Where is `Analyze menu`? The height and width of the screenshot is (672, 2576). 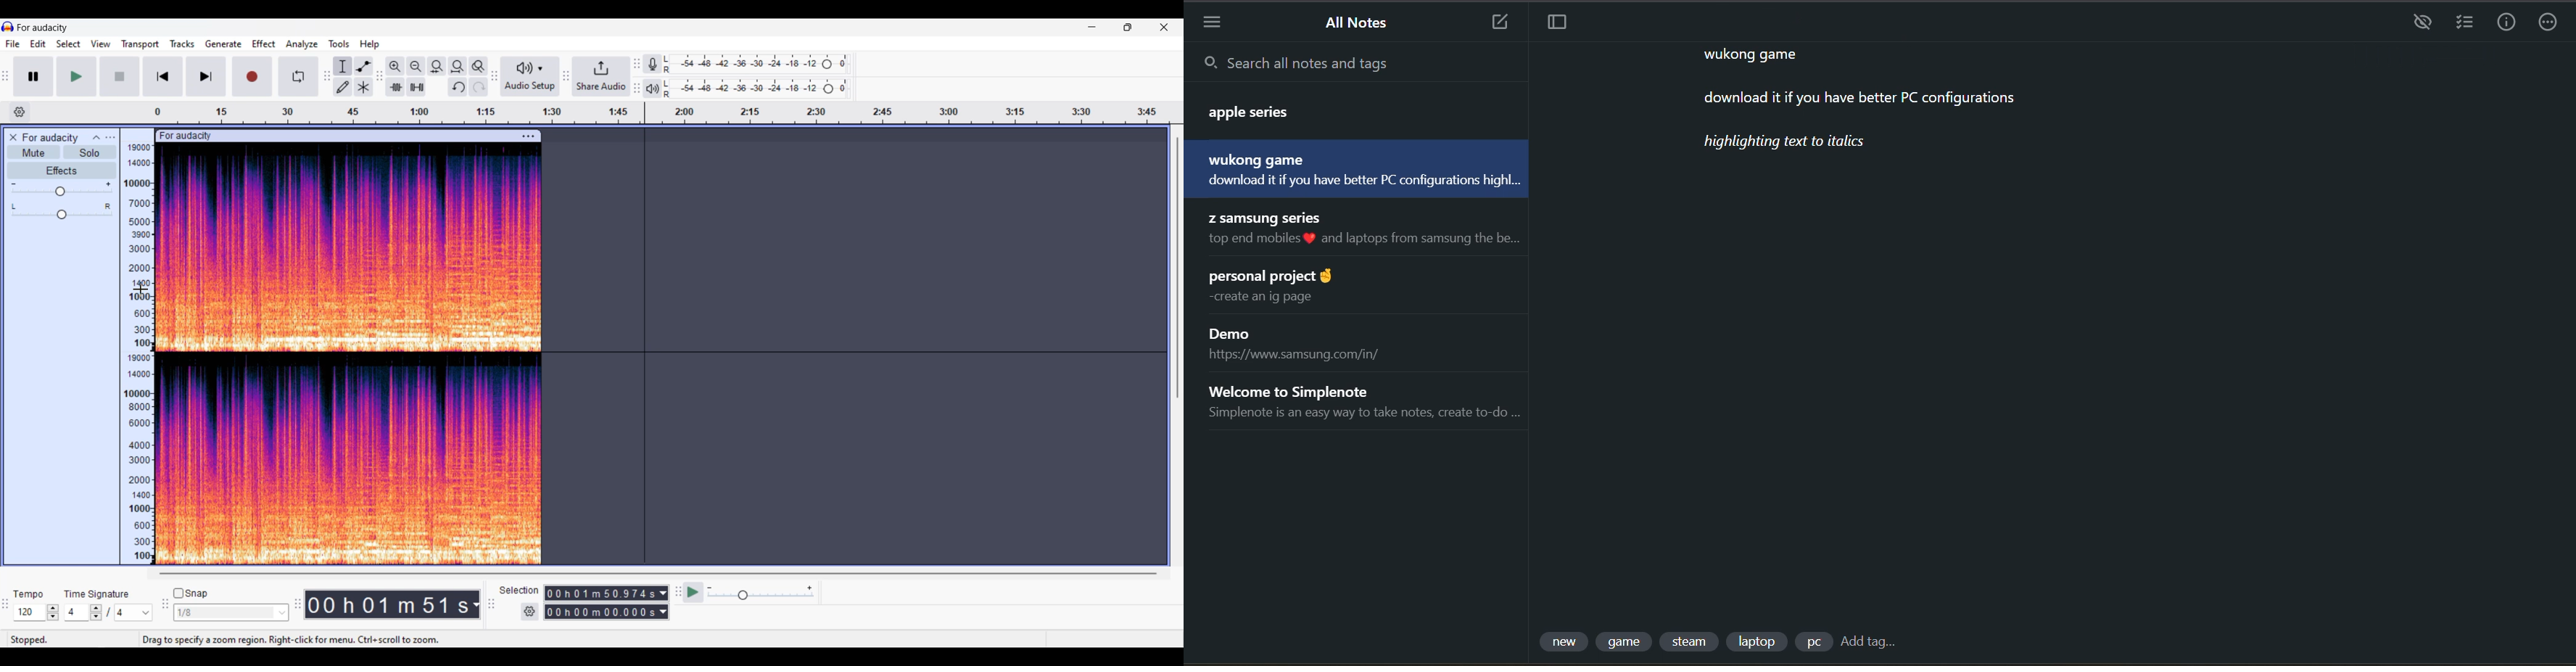 Analyze menu is located at coordinates (302, 44).